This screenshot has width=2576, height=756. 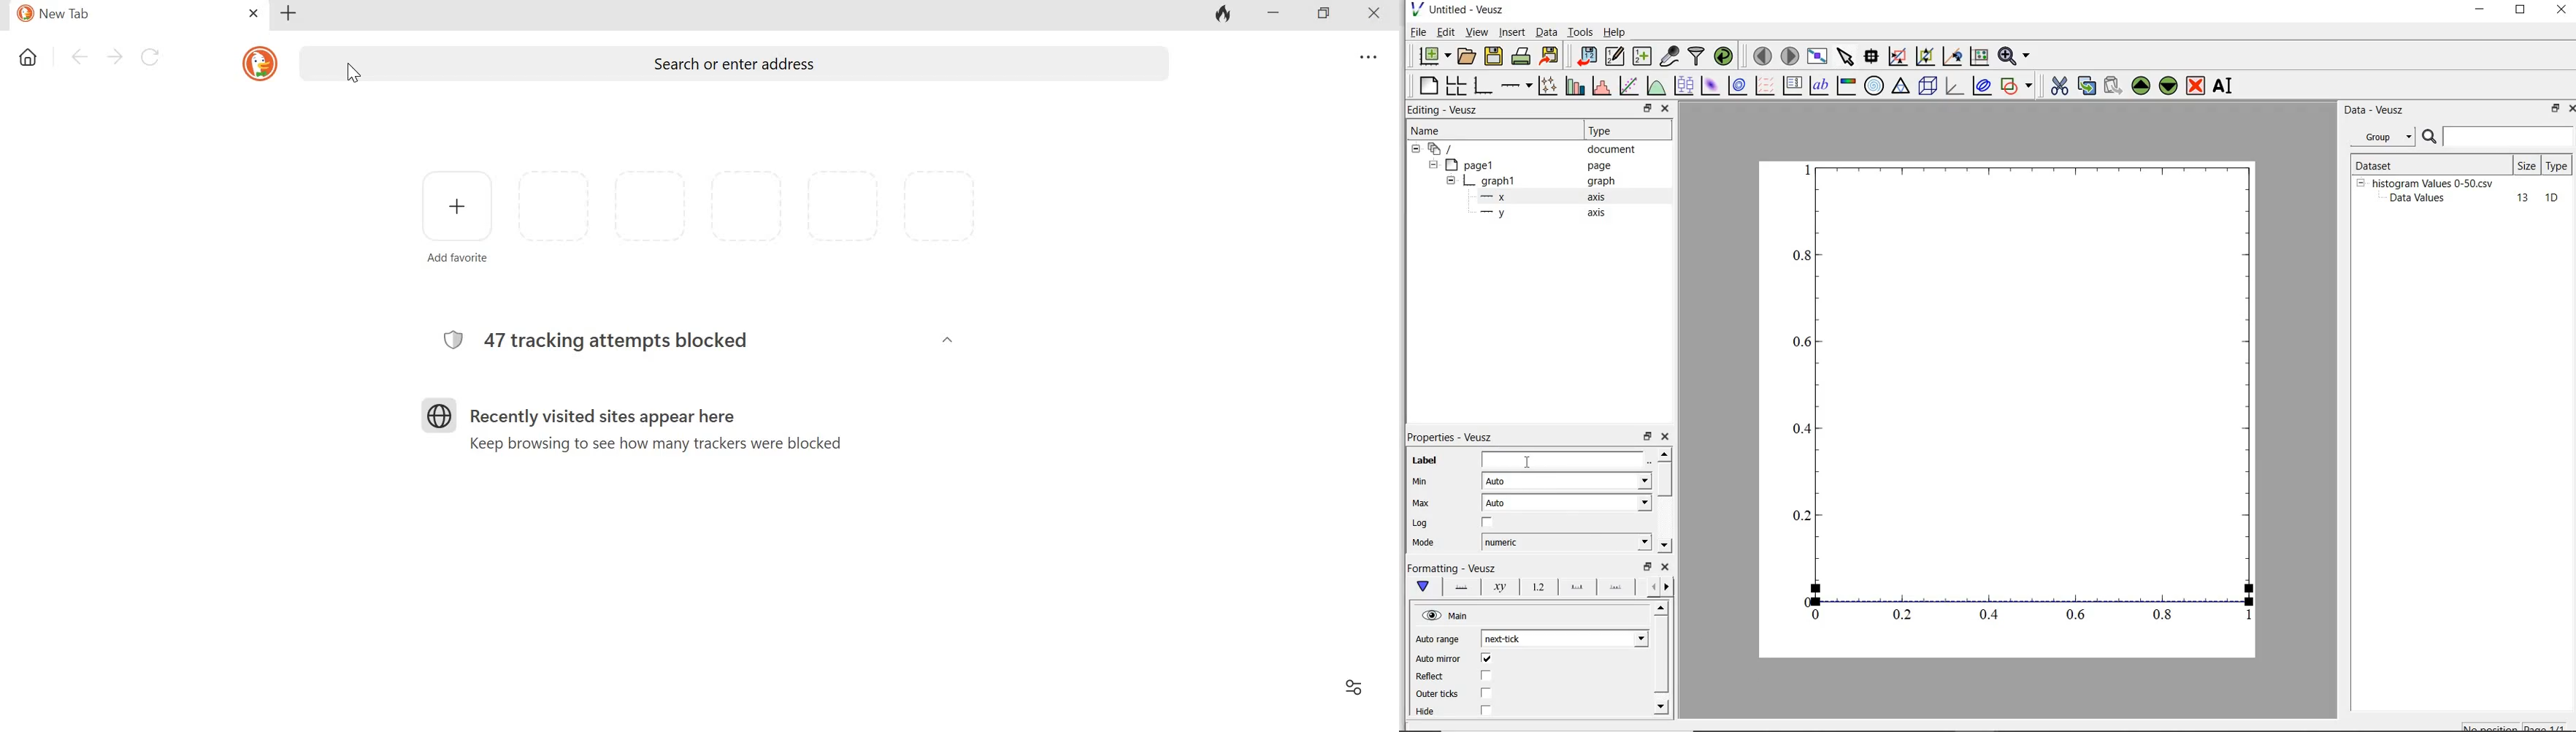 What do you see at coordinates (1438, 658) in the screenshot?
I see `‘Auto mirror` at bounding box center [1438, 658].